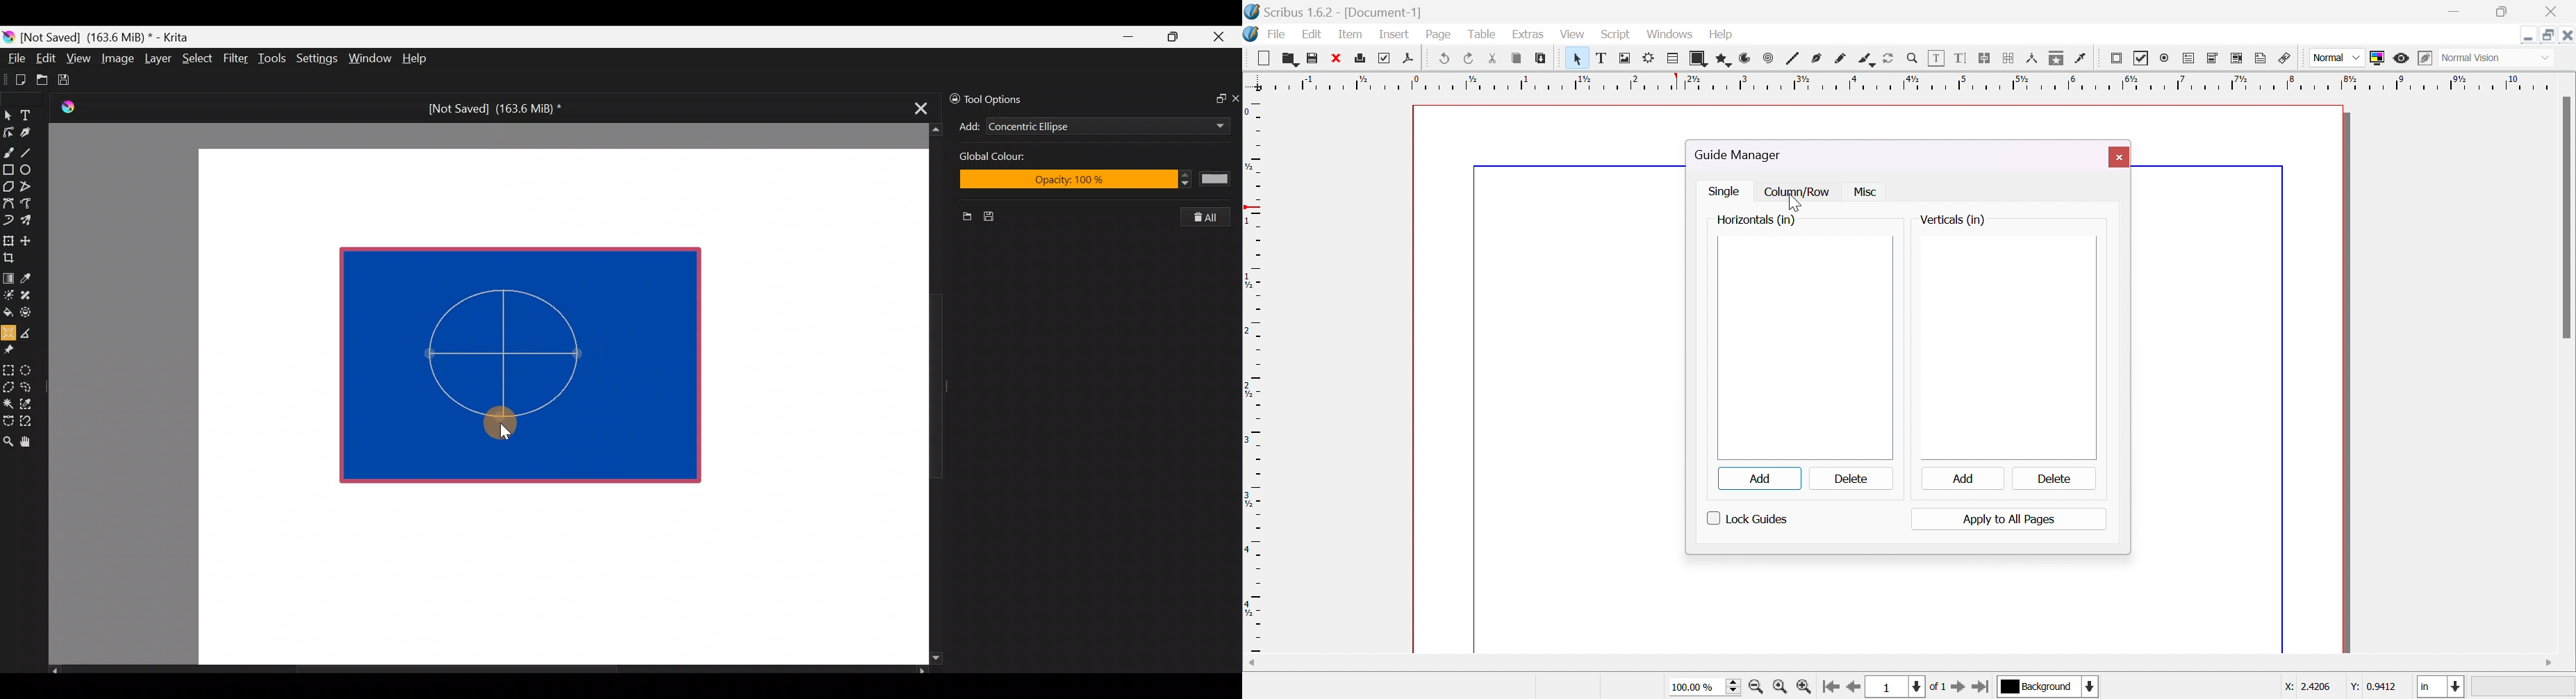  I want to click on eye dropper, so click(2083, 60).